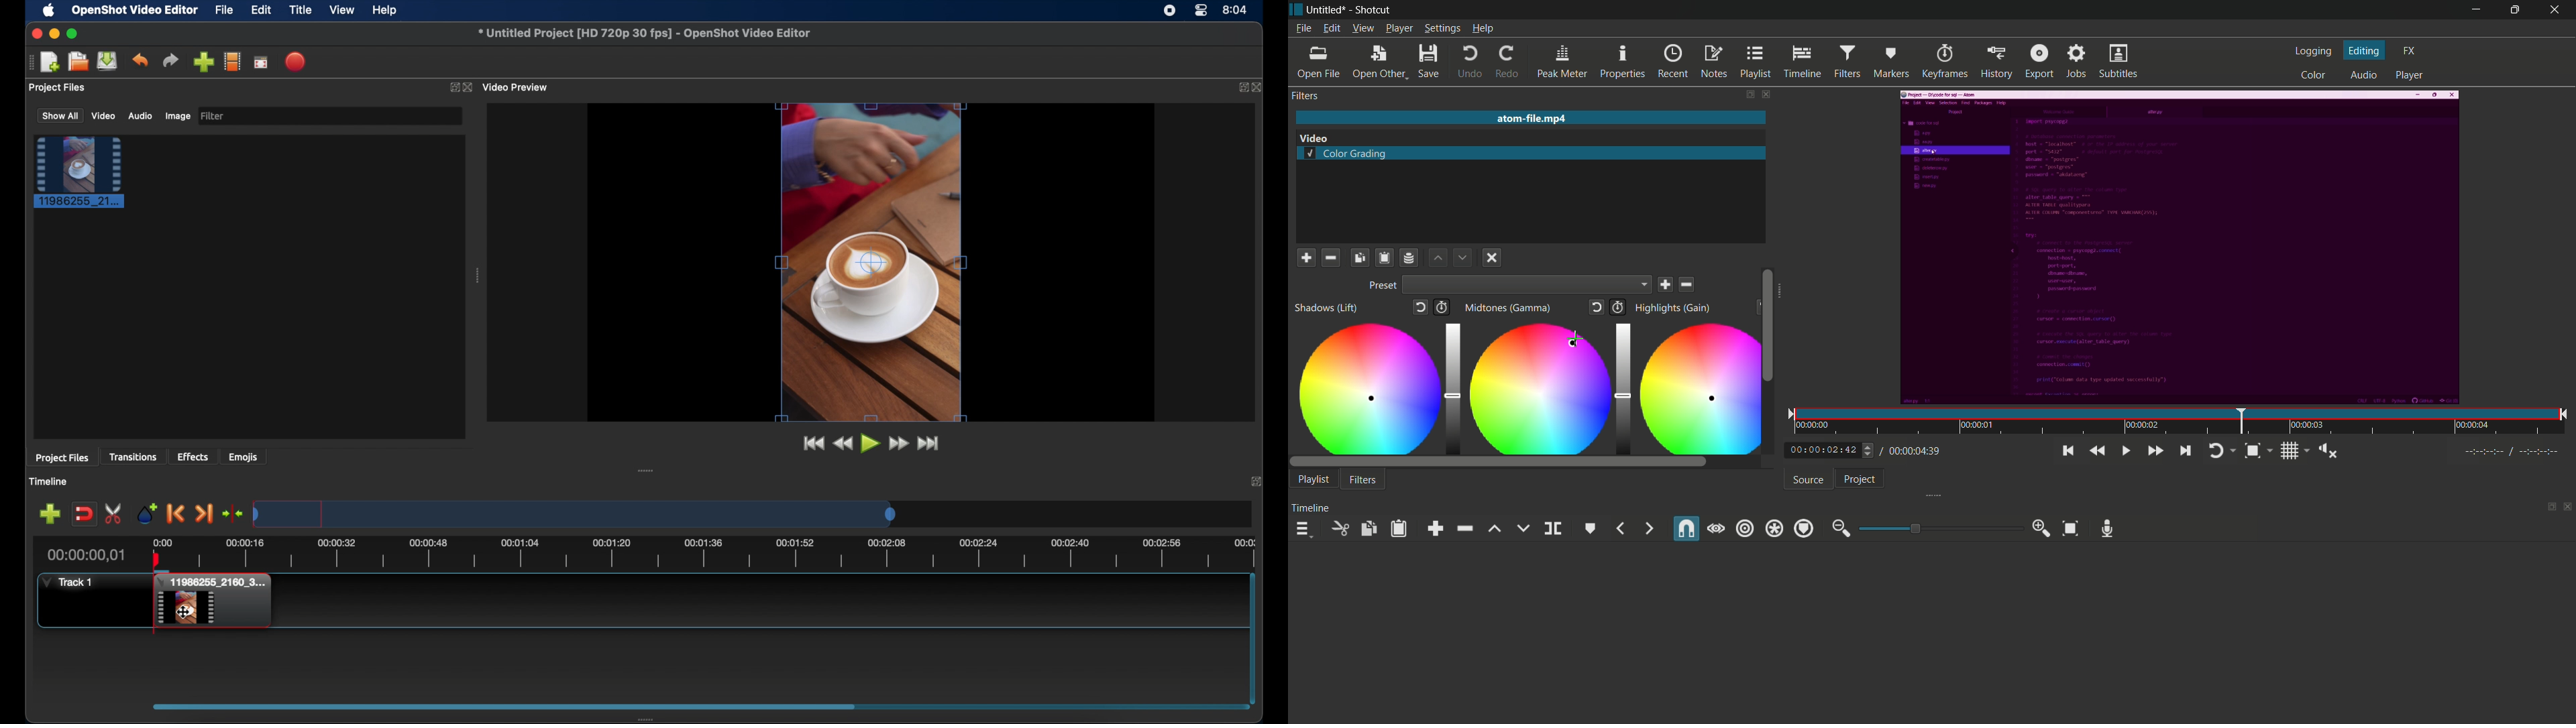 The width and height of the screenshot is (2576, 728). Describe the element at coordinates (869, 443) in the screenshot. I see `play ` at that location.